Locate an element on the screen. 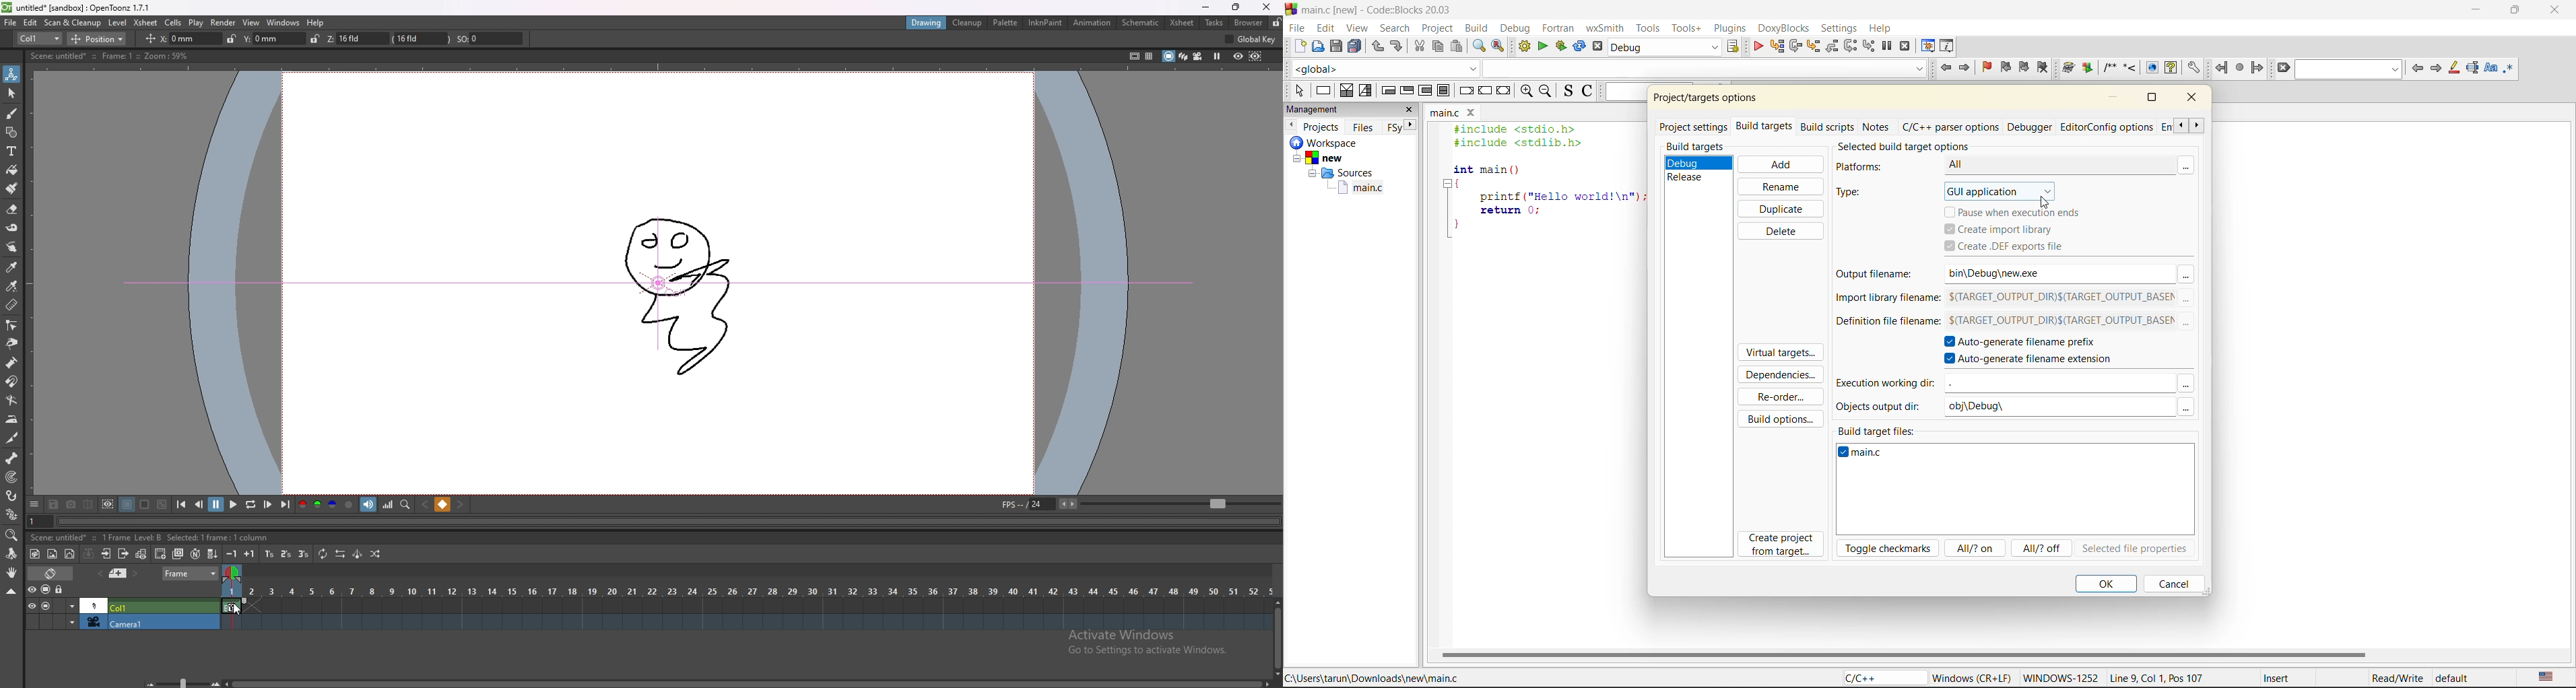 This screenshot has height=700, width=2576. frame is located at coordinates (190, 574).